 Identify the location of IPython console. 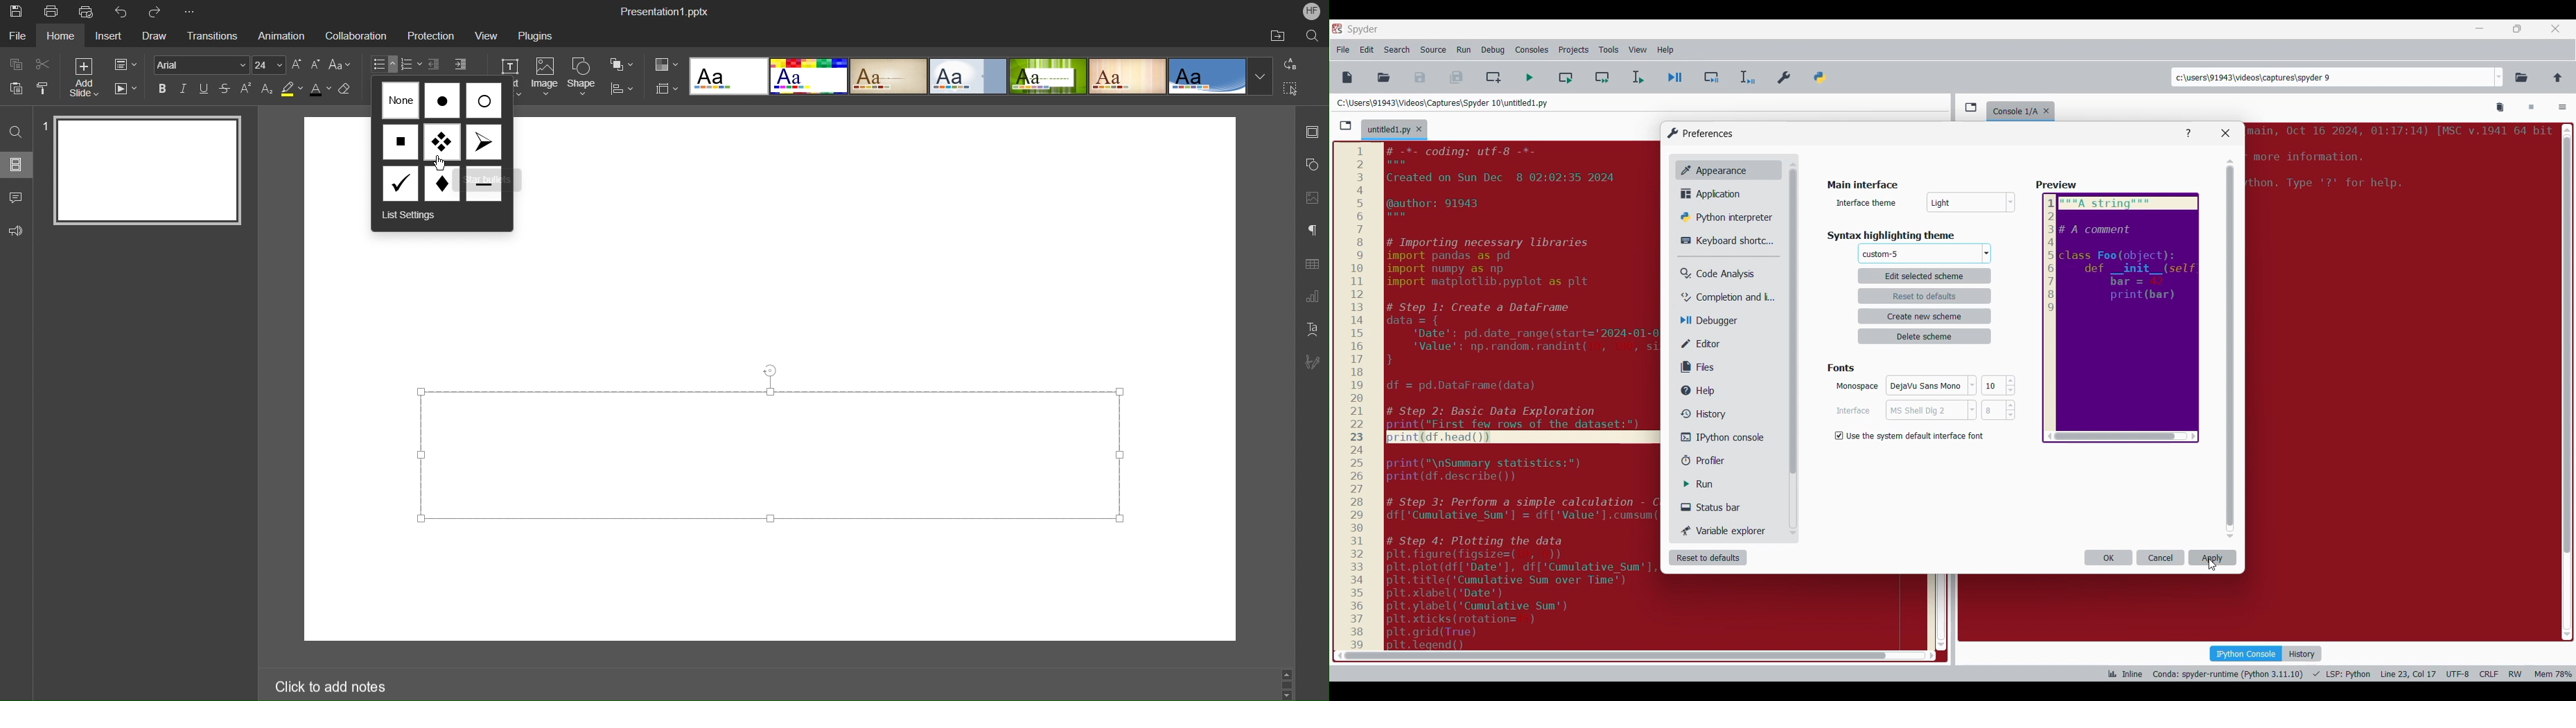
(1718, 437).